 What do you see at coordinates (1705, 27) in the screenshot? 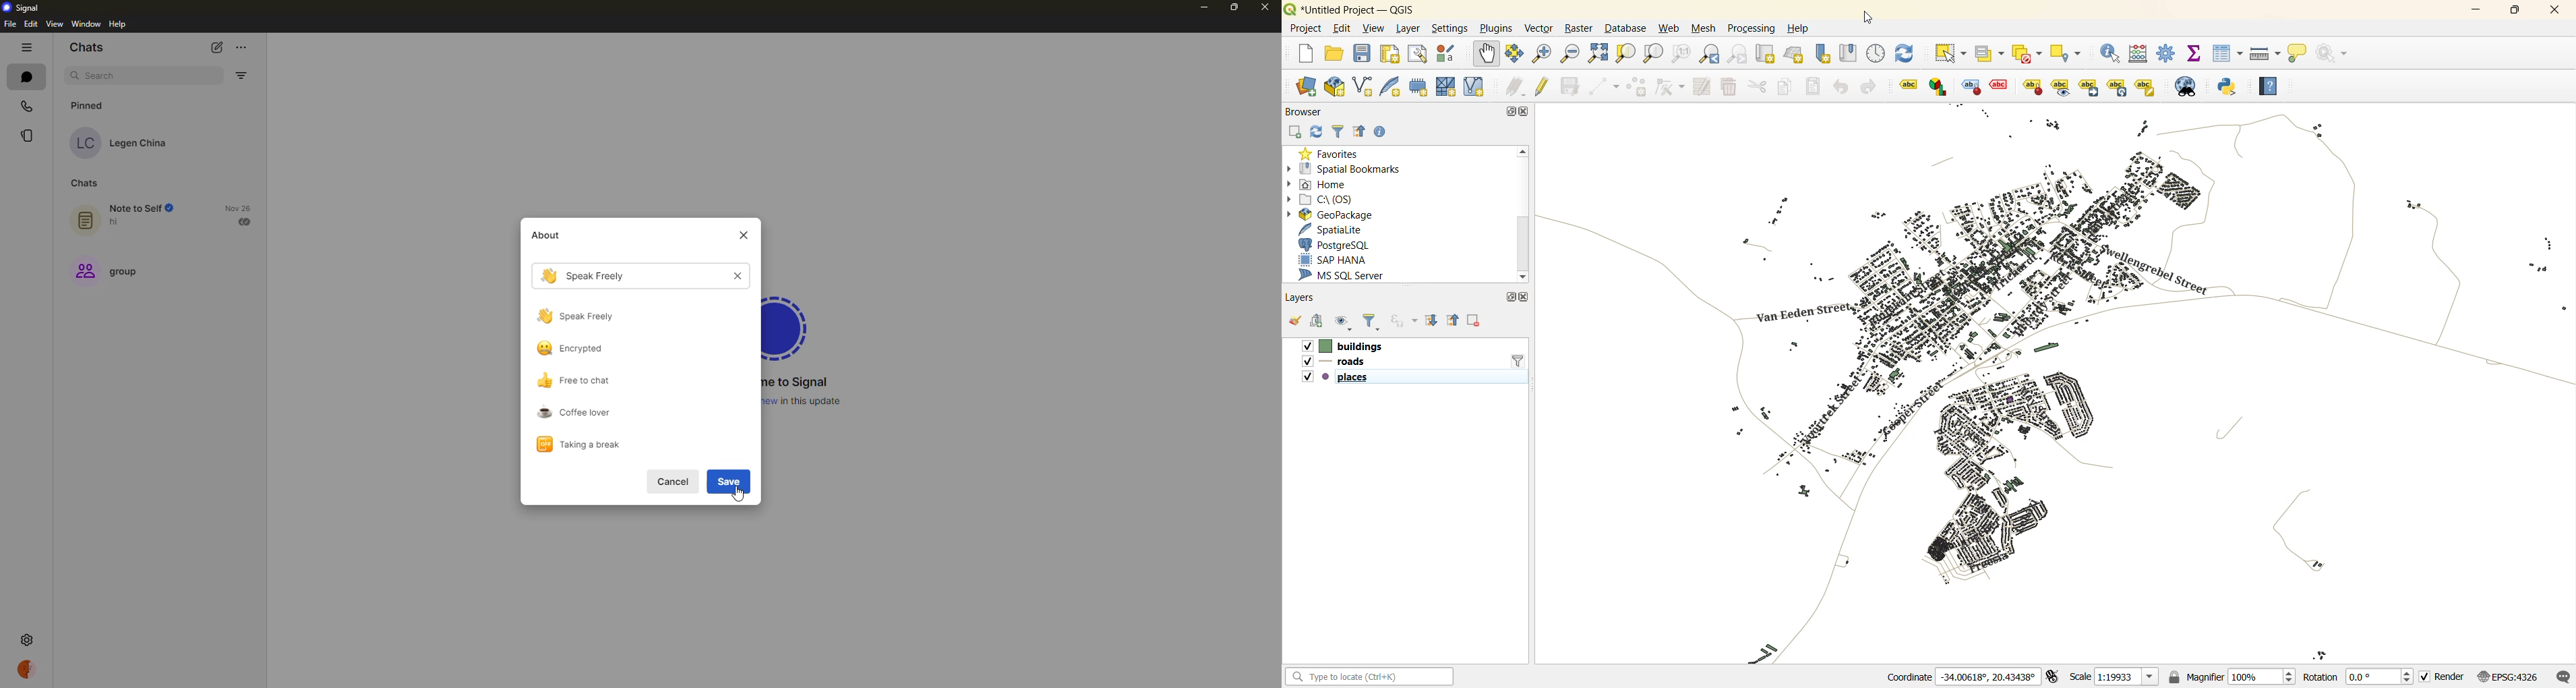
I see `mesh` at bounding box center [1705, 27].